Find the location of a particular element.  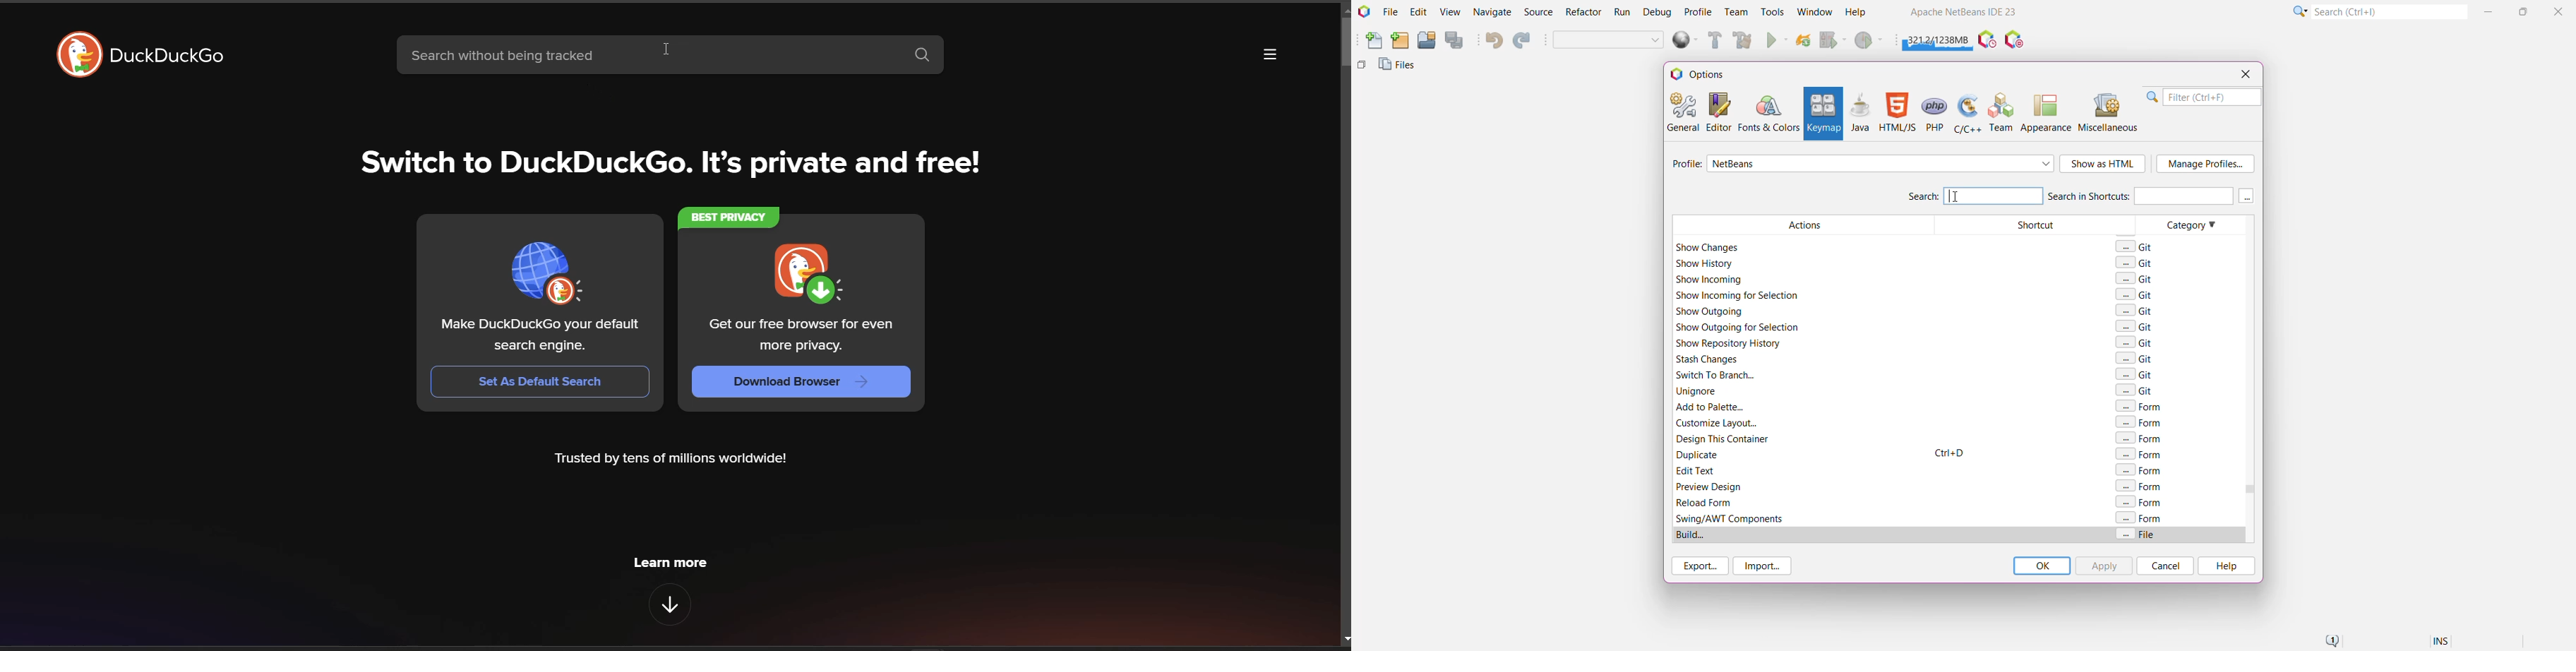

set as Default Search is located at coordinates (541, 381).